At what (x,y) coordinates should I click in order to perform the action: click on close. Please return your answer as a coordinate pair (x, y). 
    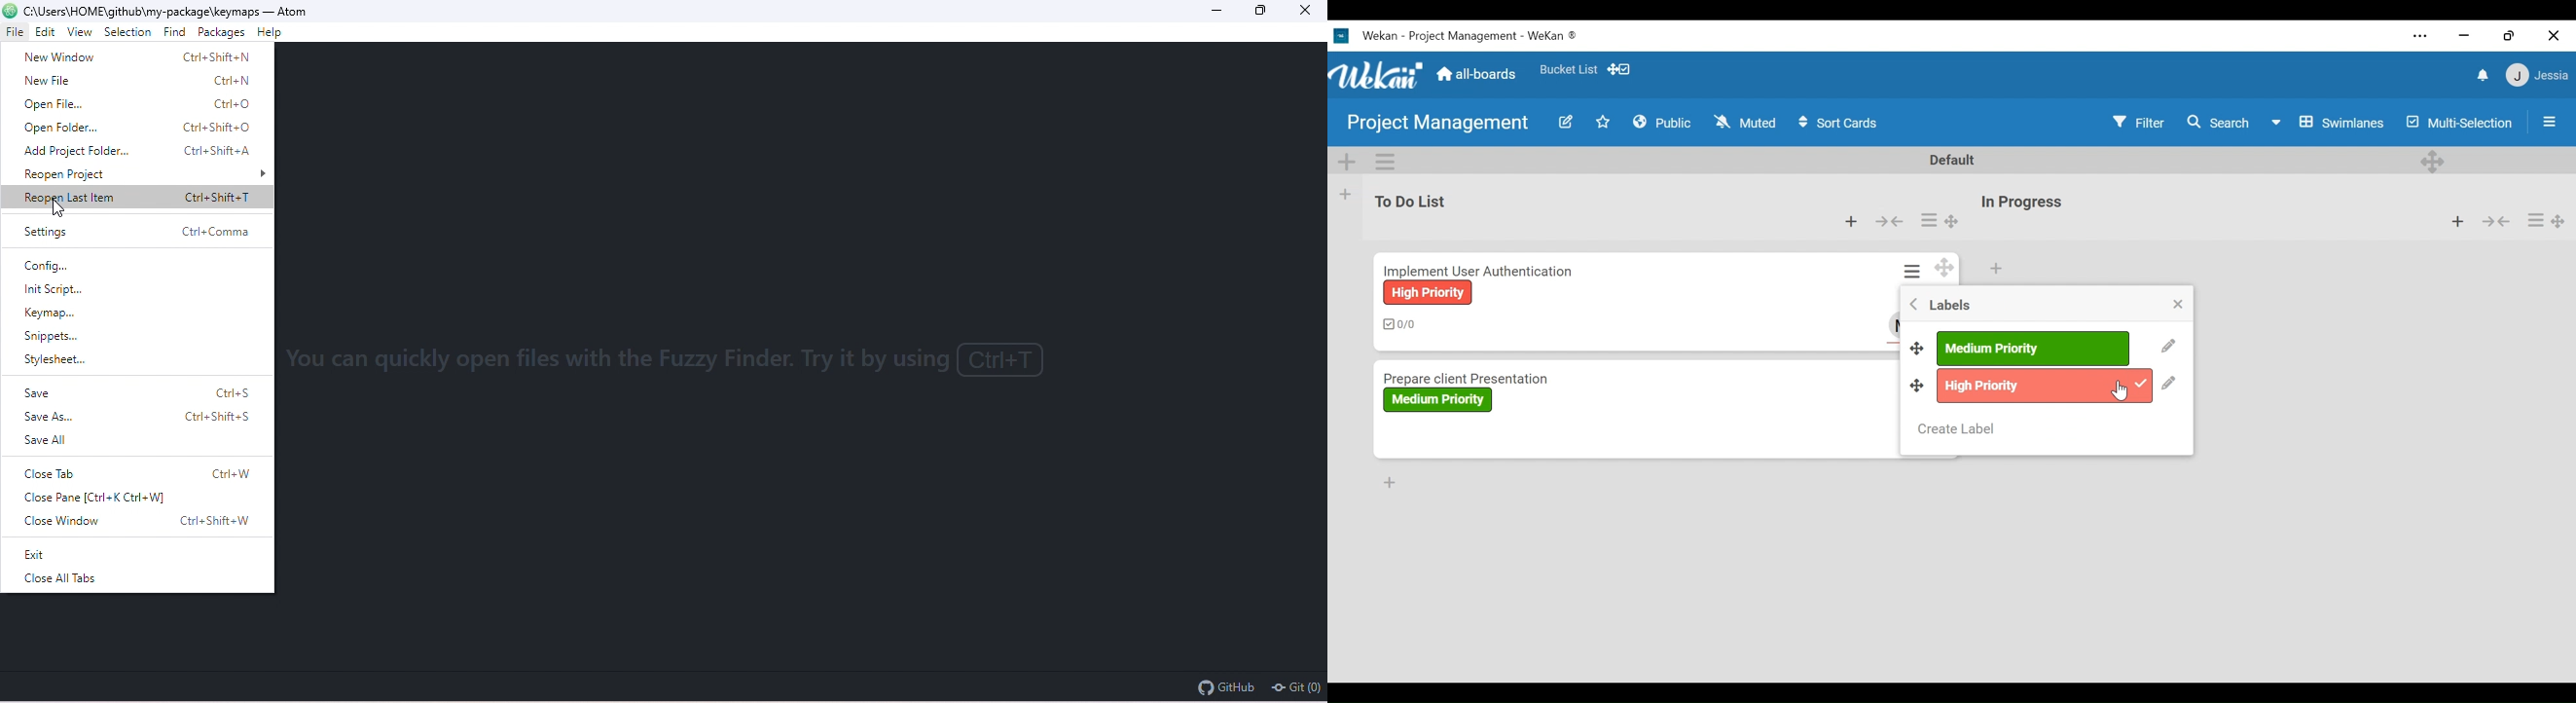
    Looking at the image, I should click on (2554, 36).